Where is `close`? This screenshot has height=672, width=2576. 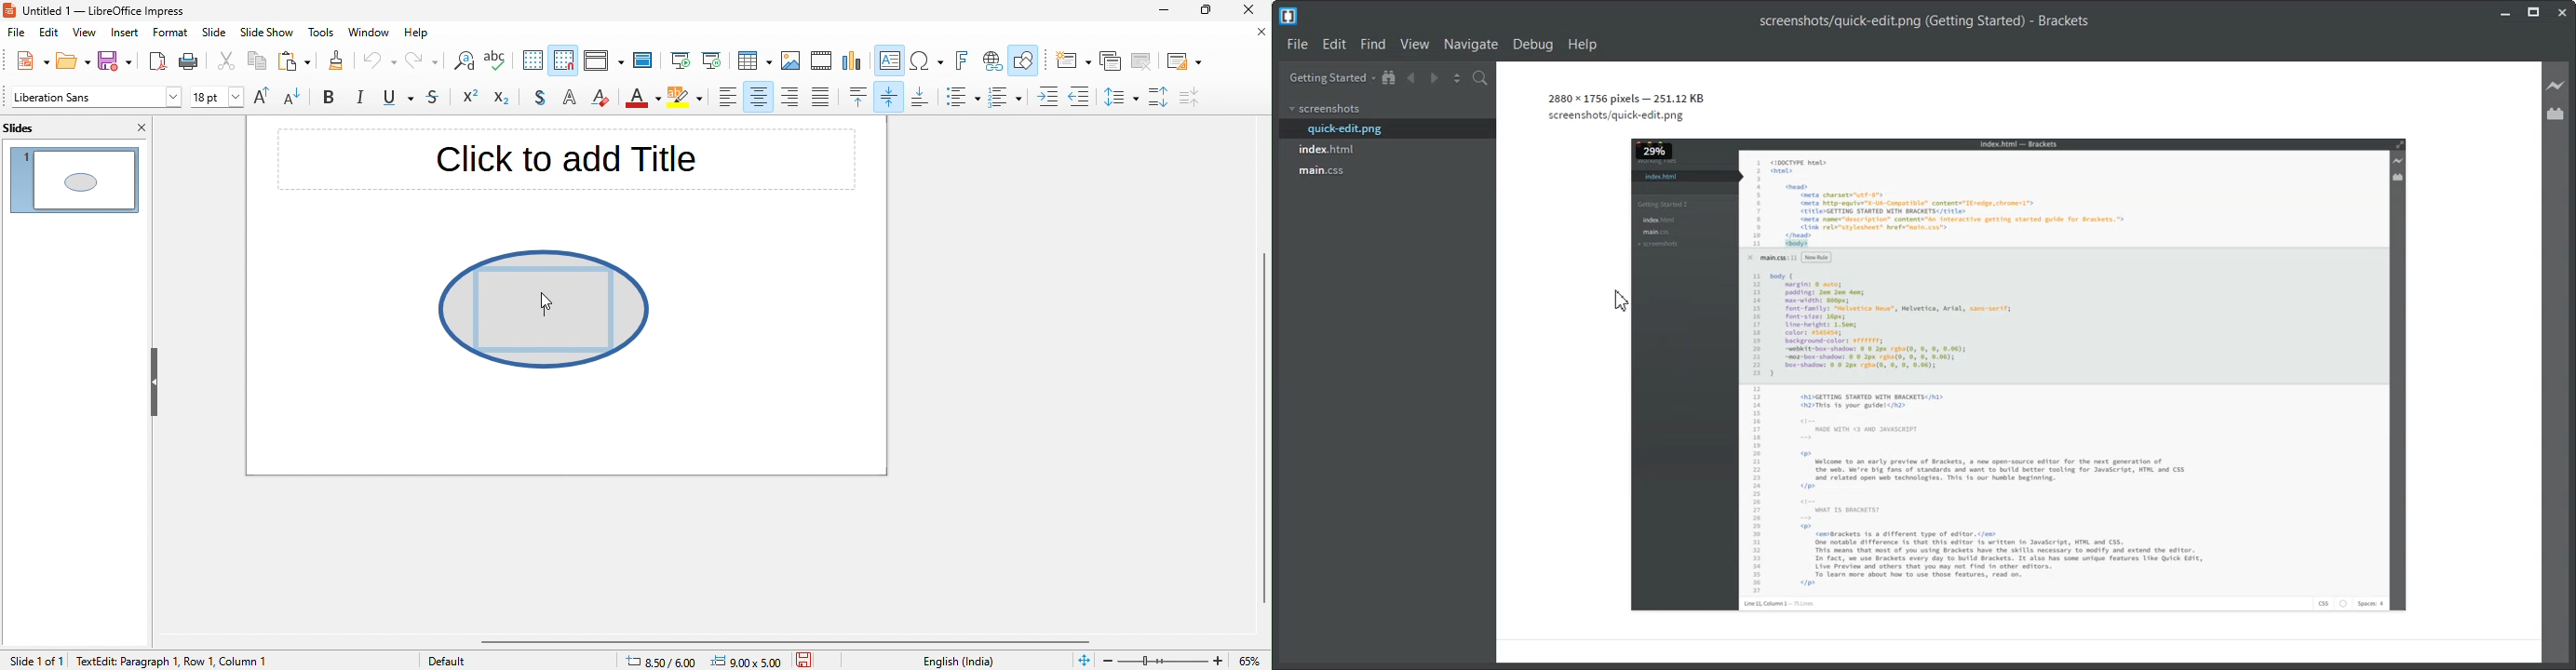 close is located at coordinates (138, 127).